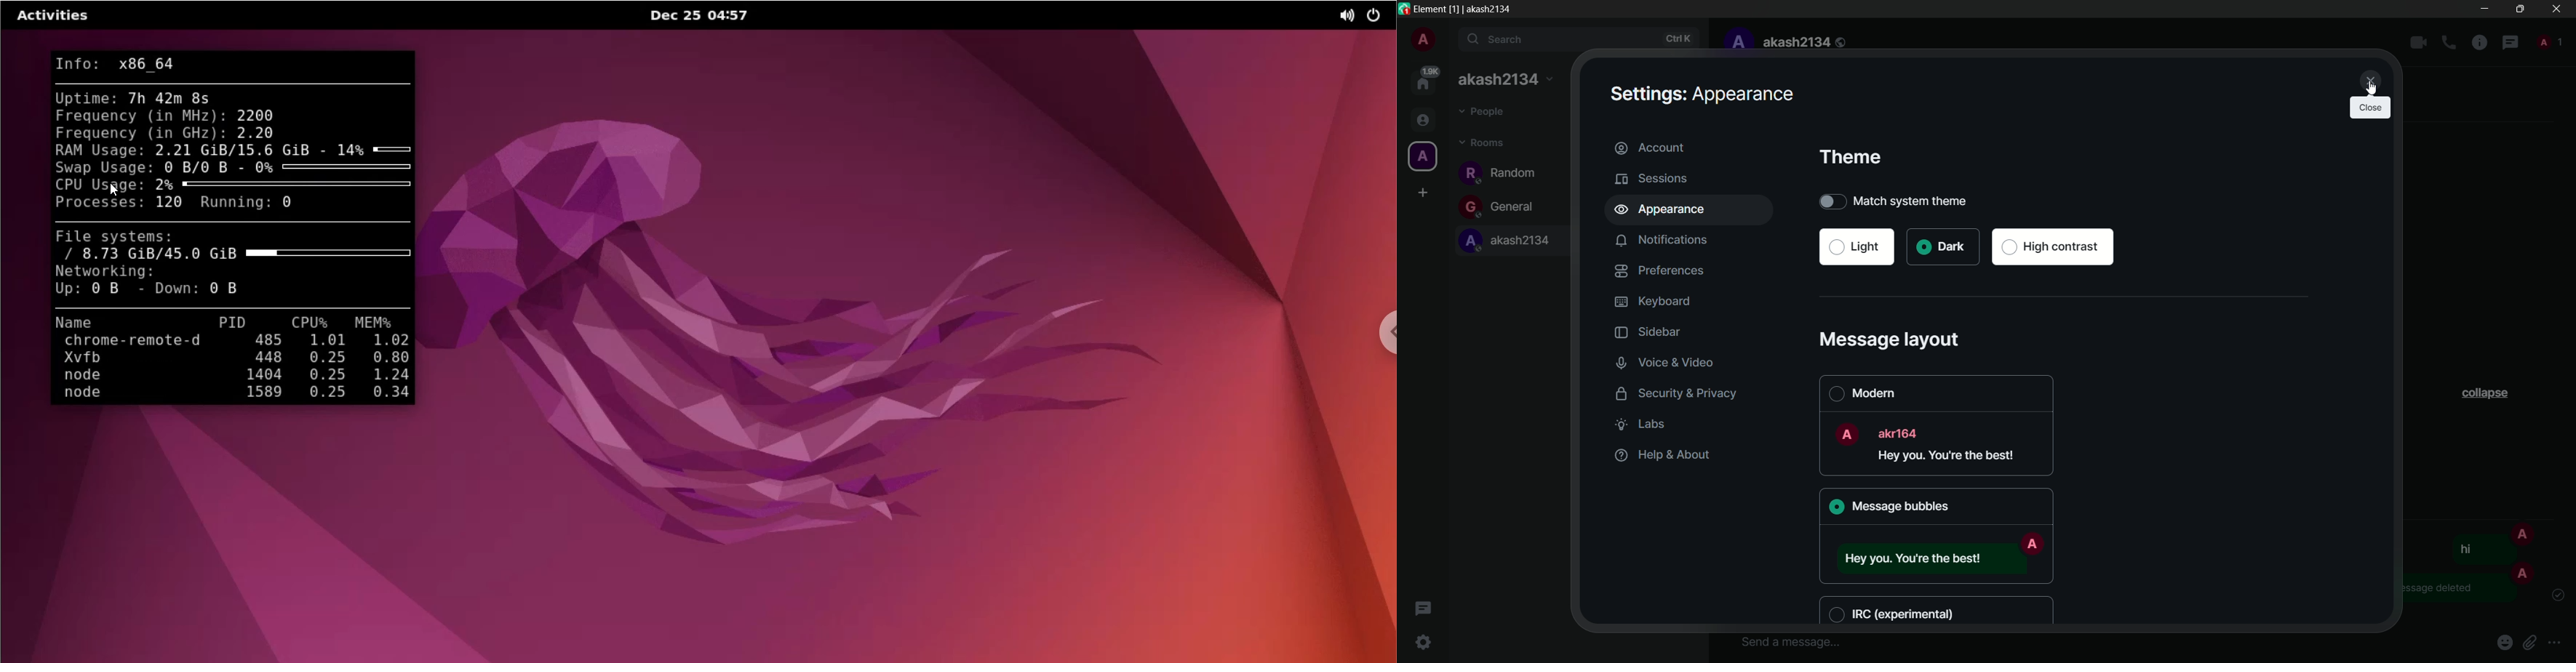 The height and width of the screenshot is (672, 2576). Describe the element at coordinates (2418, 42) in the screenshot. I see `add video call` at that location.